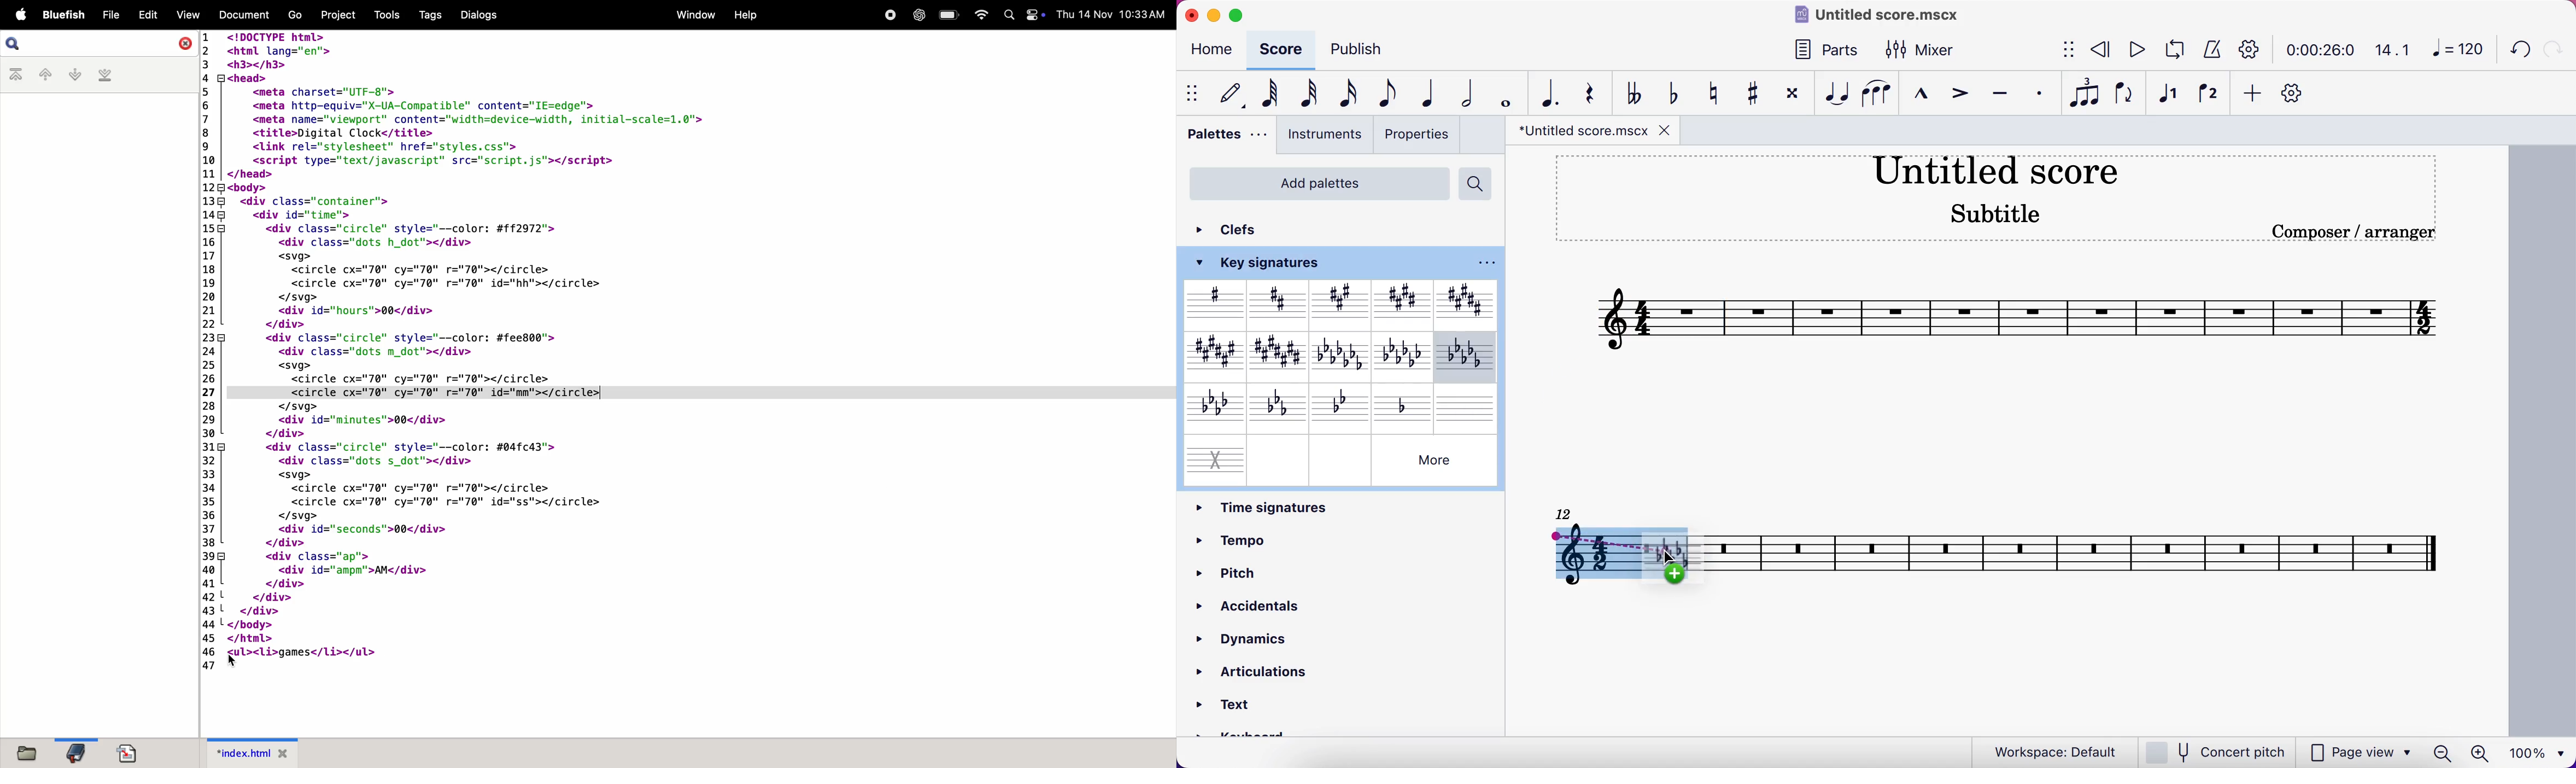 Image resolution: width=2576 pixels, height=784 pixels. What do you see at coordinates (1342, 506) in the screenshot?
I see `time signatures` at bounding box center [1342, 506].